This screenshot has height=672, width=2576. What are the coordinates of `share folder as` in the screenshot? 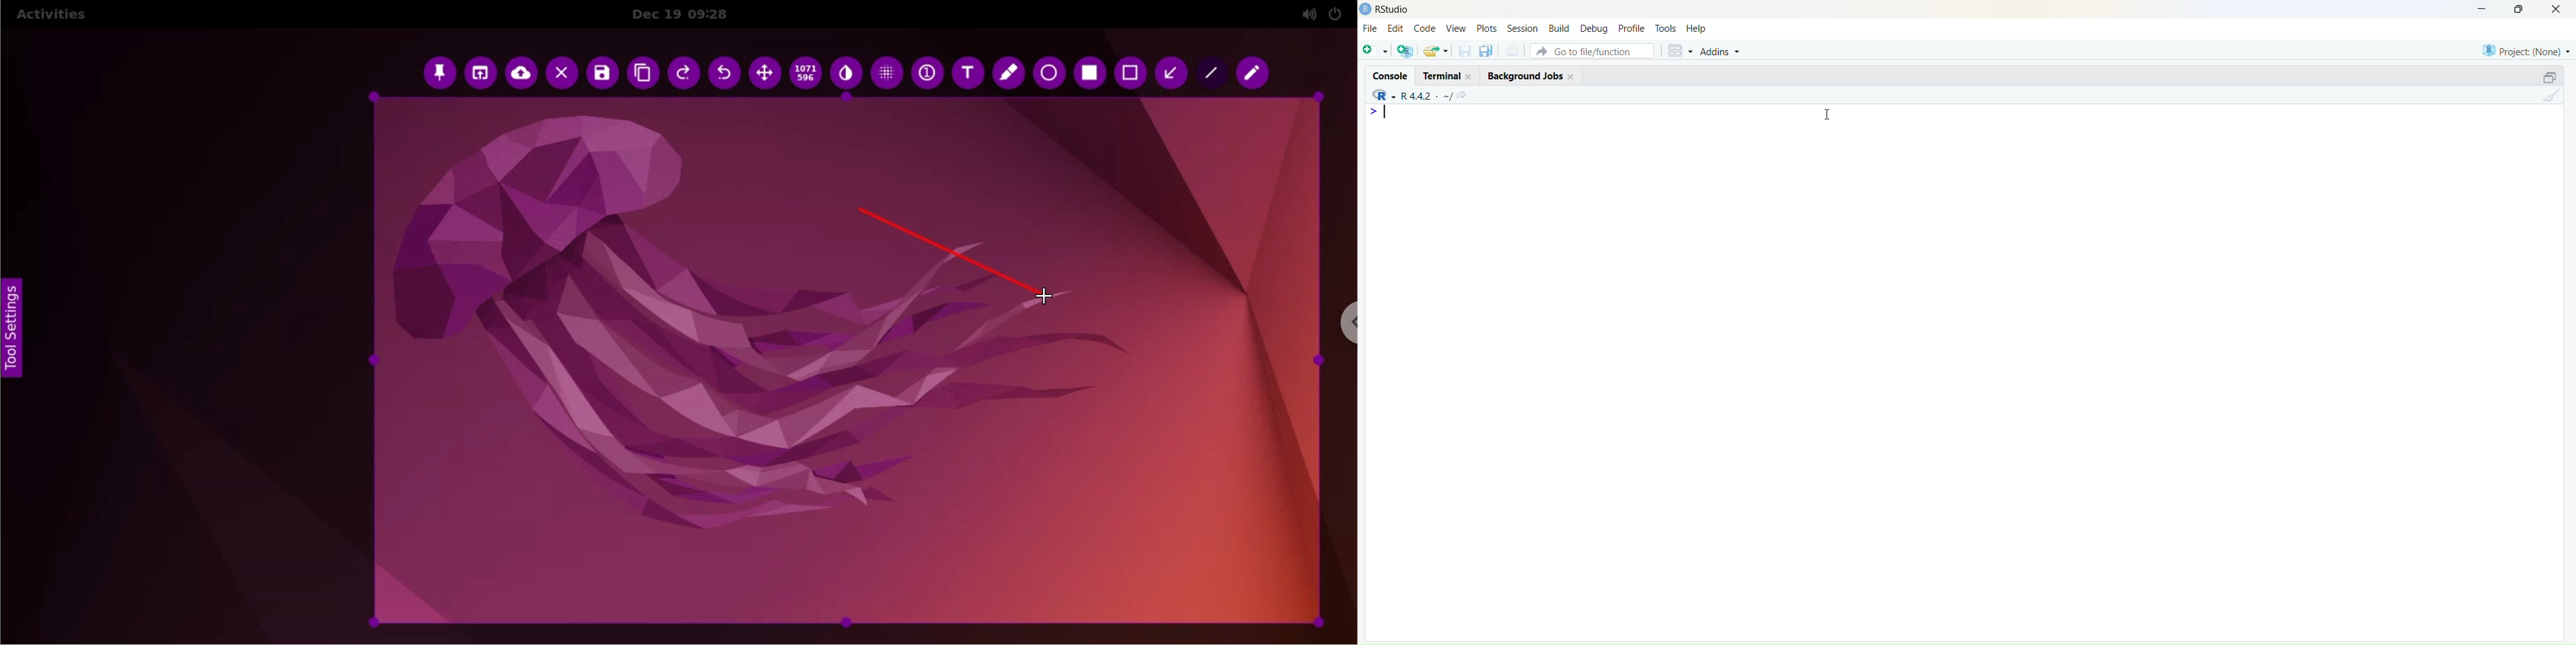 It's located at (1435, 50).